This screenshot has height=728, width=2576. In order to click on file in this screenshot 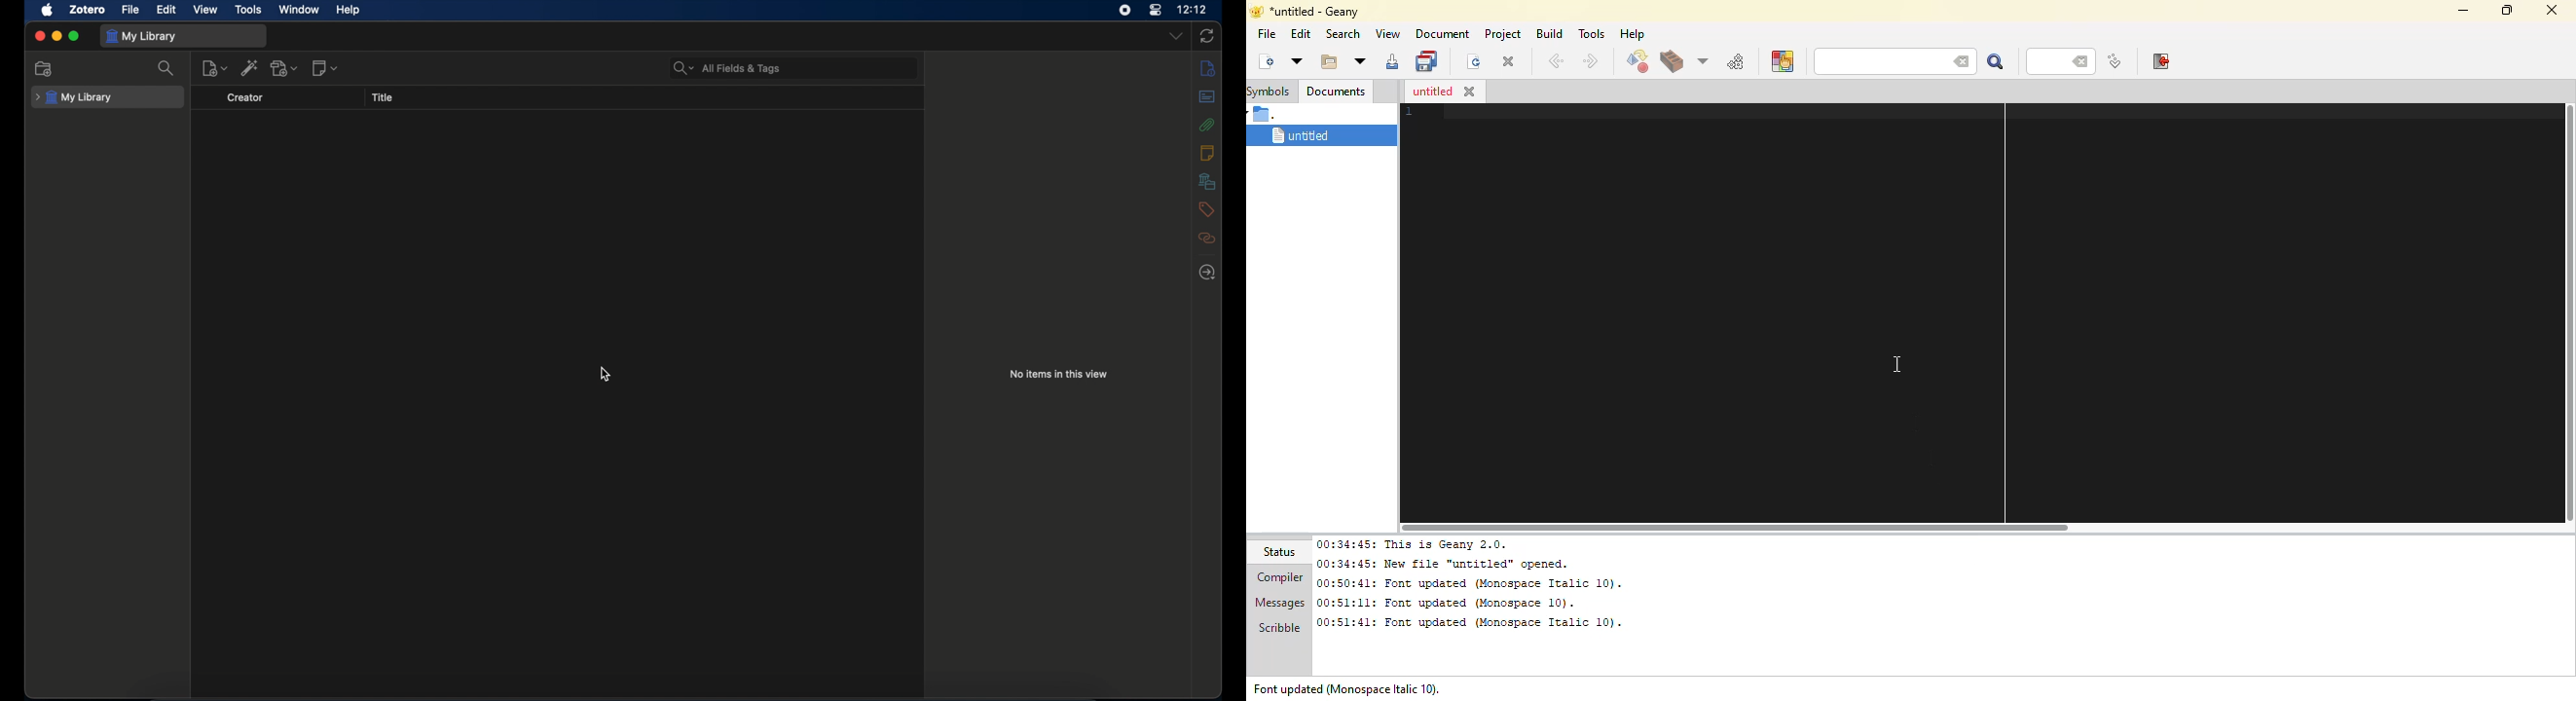, I will do `click(1266, 33)`.